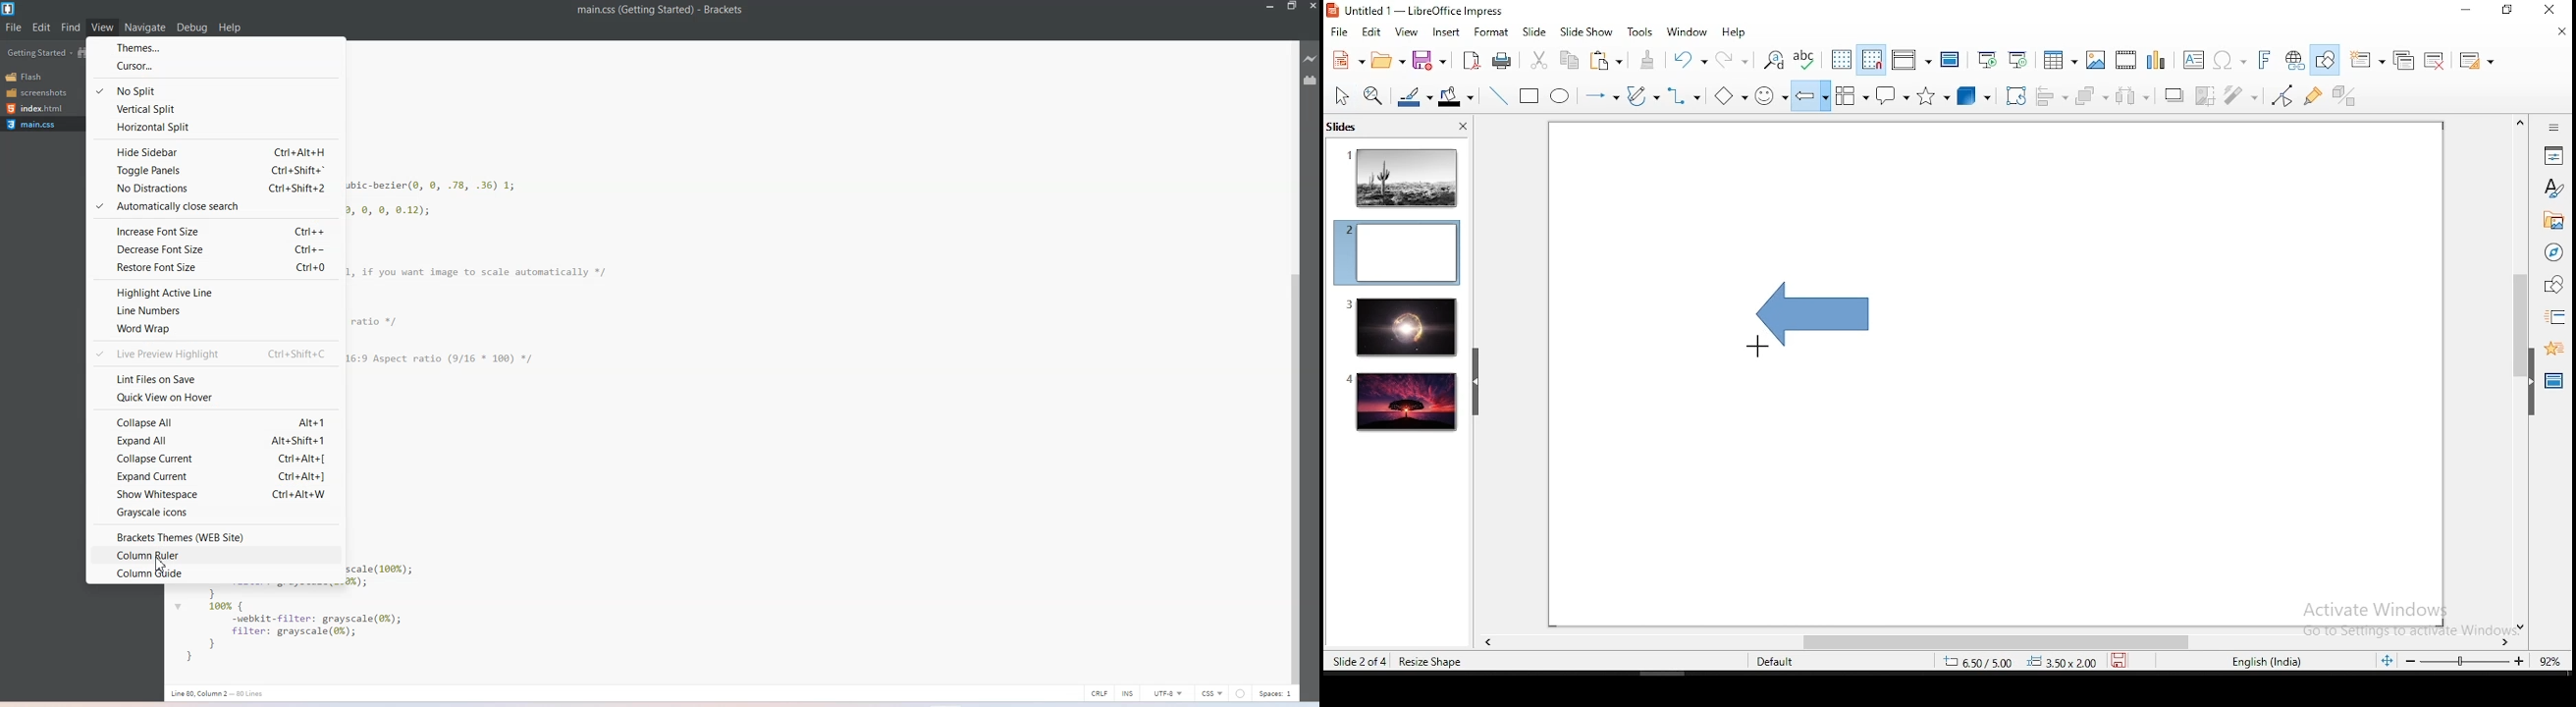 The image size is (2576, 728). What do you see at coordinates (1461, 129) in the screenshot?
I see `close` at bounding box center [1461, 129].